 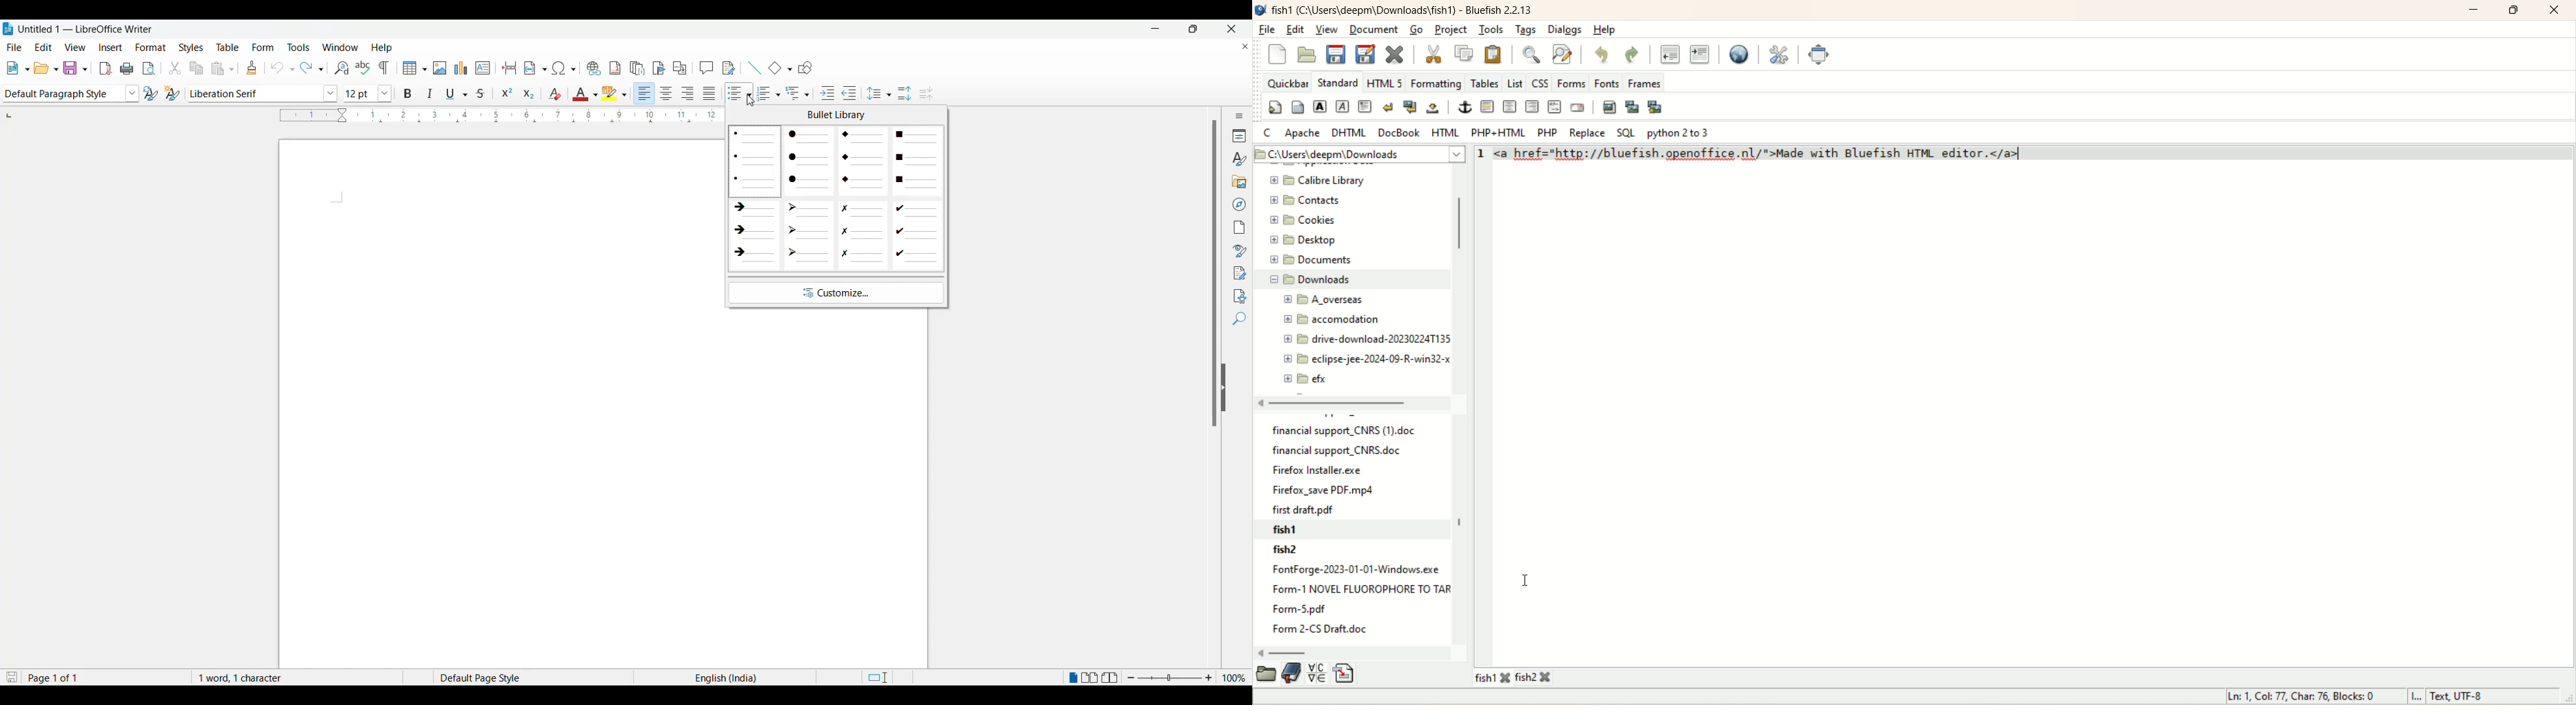 I want to click on CSS, so click(x=1540, y=82).